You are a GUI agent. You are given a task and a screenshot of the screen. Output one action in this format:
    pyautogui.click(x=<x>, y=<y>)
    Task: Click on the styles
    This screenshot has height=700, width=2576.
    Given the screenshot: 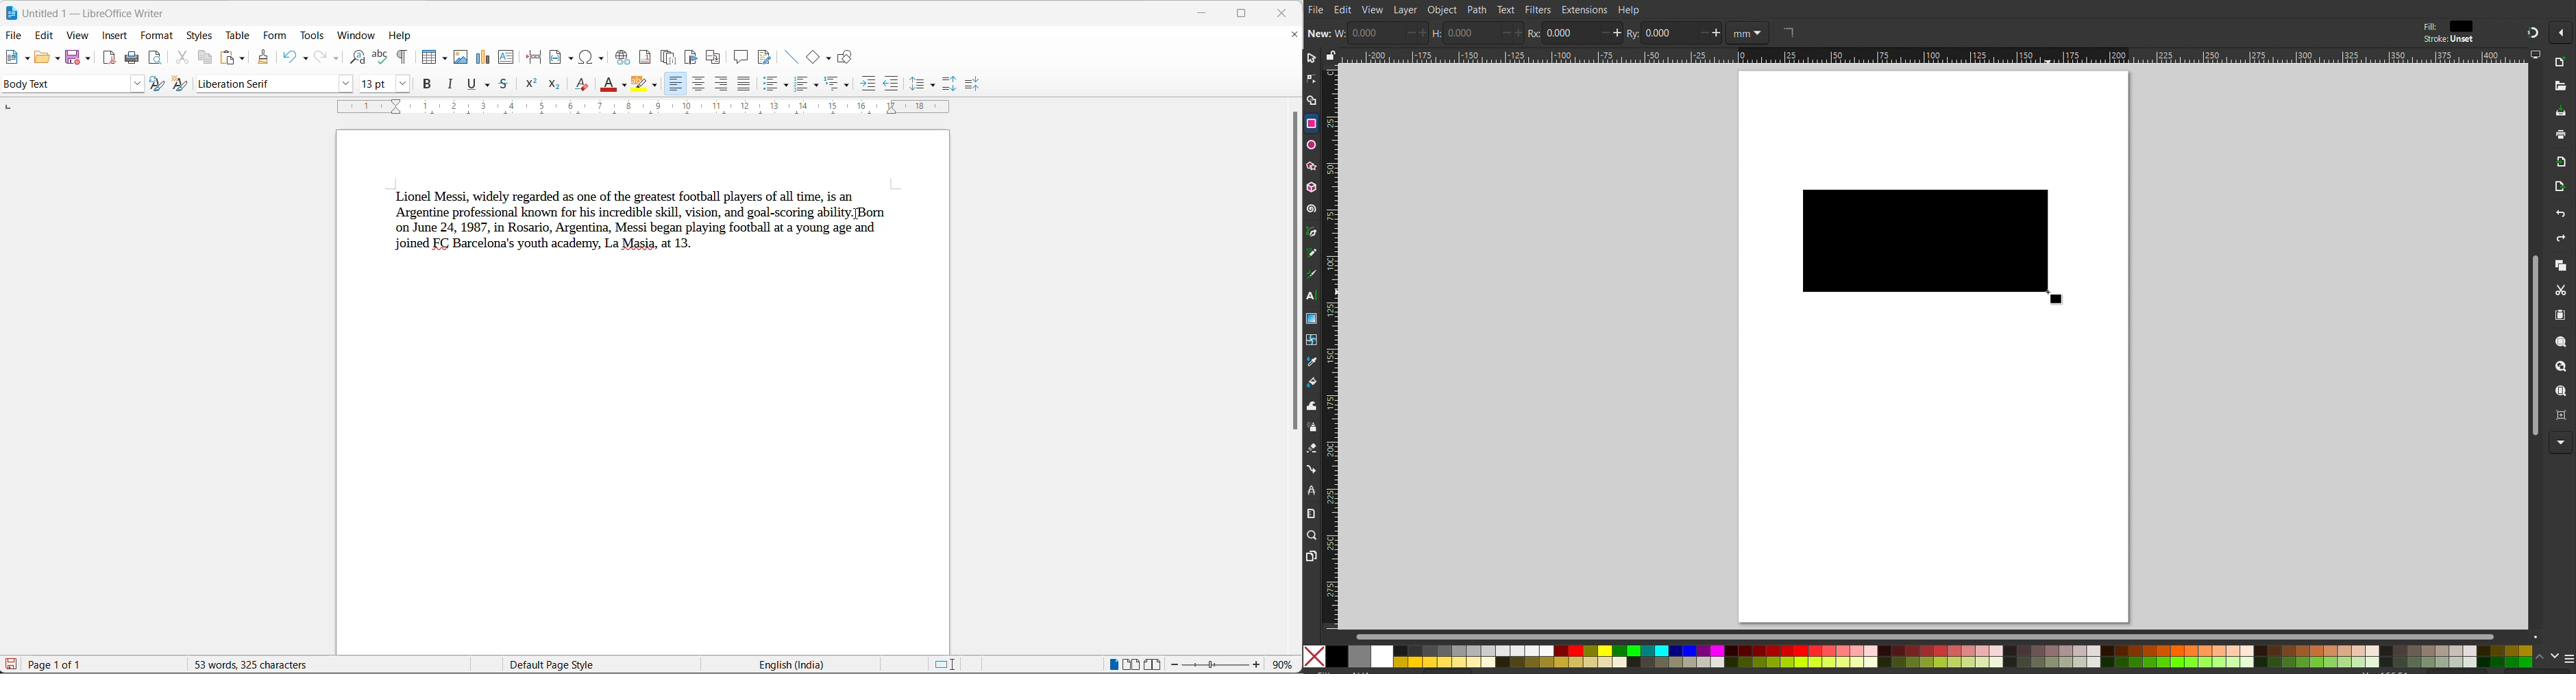 What is the action you would take?
    pyautogui.click(x=202, y=35)
    